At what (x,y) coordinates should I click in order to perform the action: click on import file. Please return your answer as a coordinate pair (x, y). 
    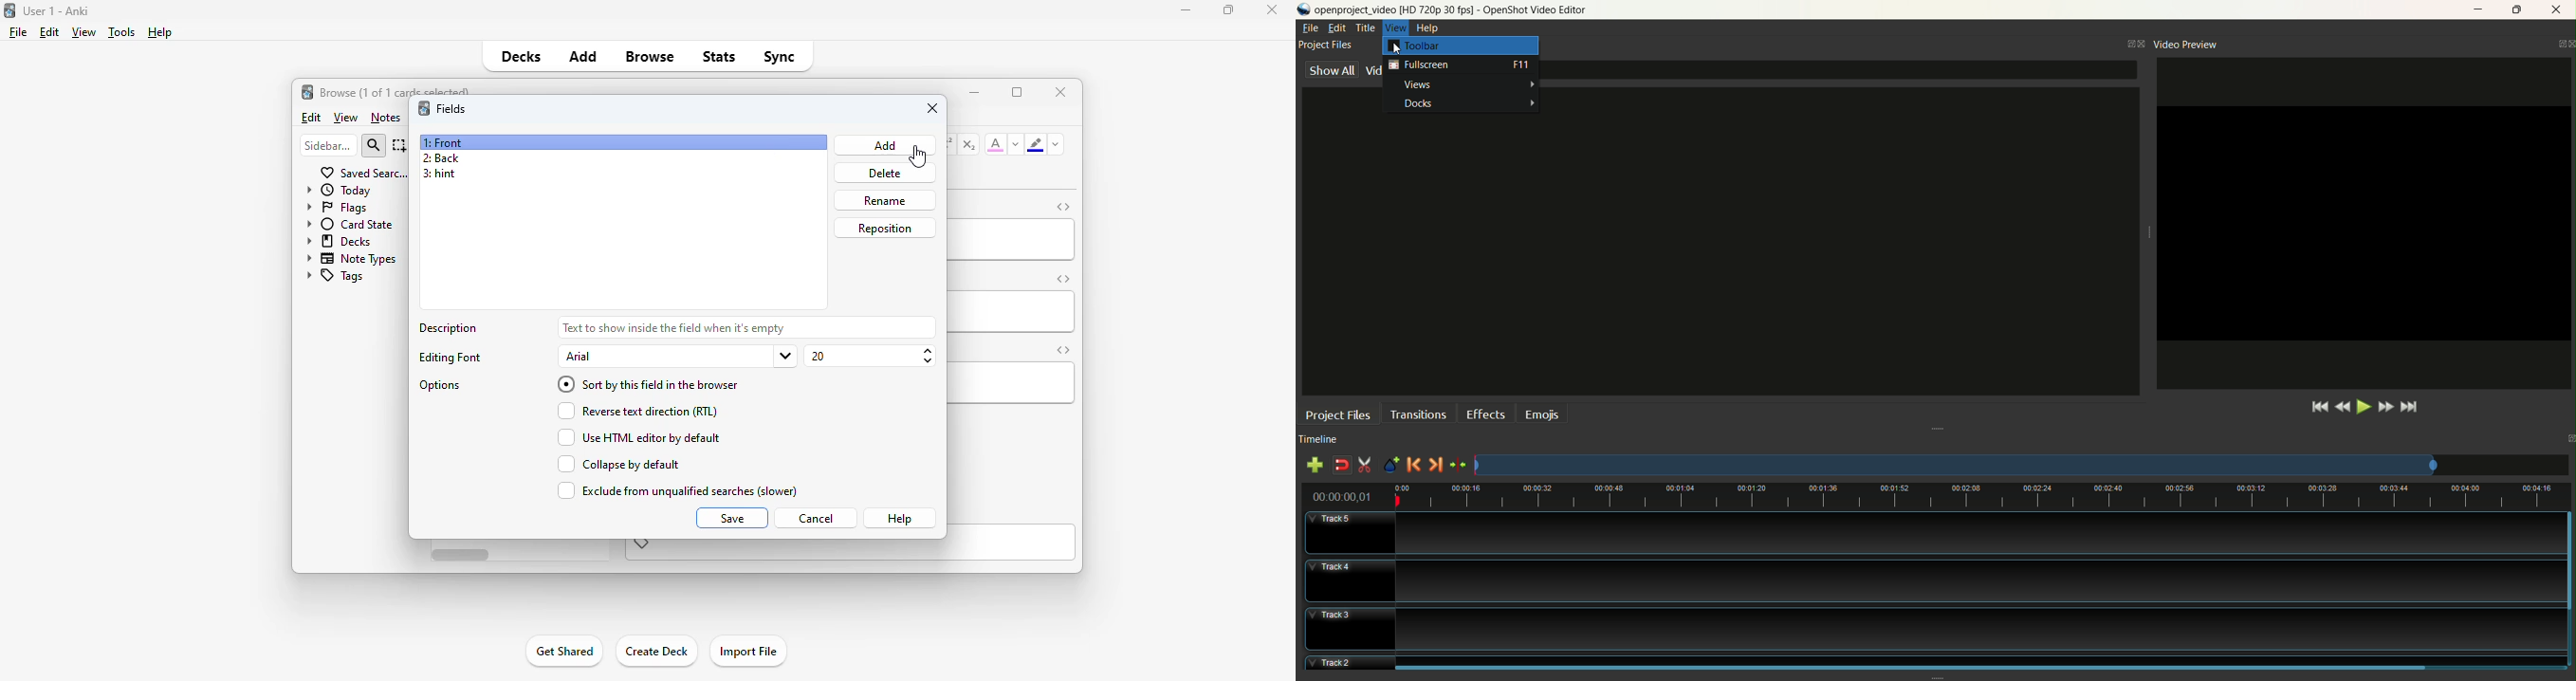
    Looking at the image, I should click on (747, 652).